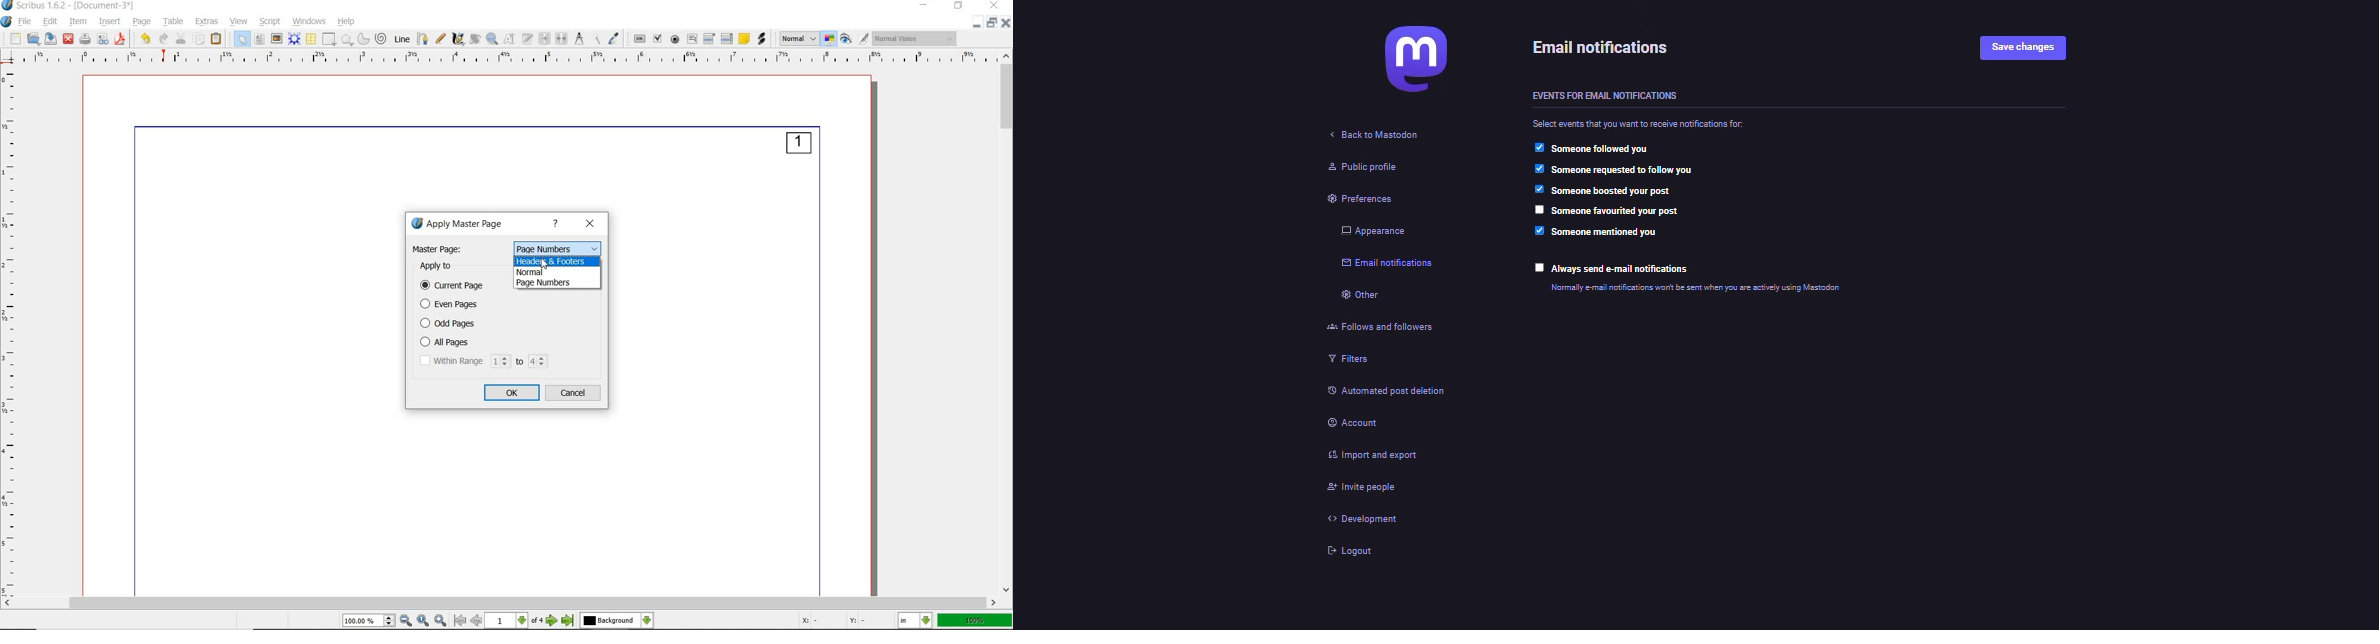  Describe the element at coordinates (365, 39) in the screenshot. I see `arc` at that location.